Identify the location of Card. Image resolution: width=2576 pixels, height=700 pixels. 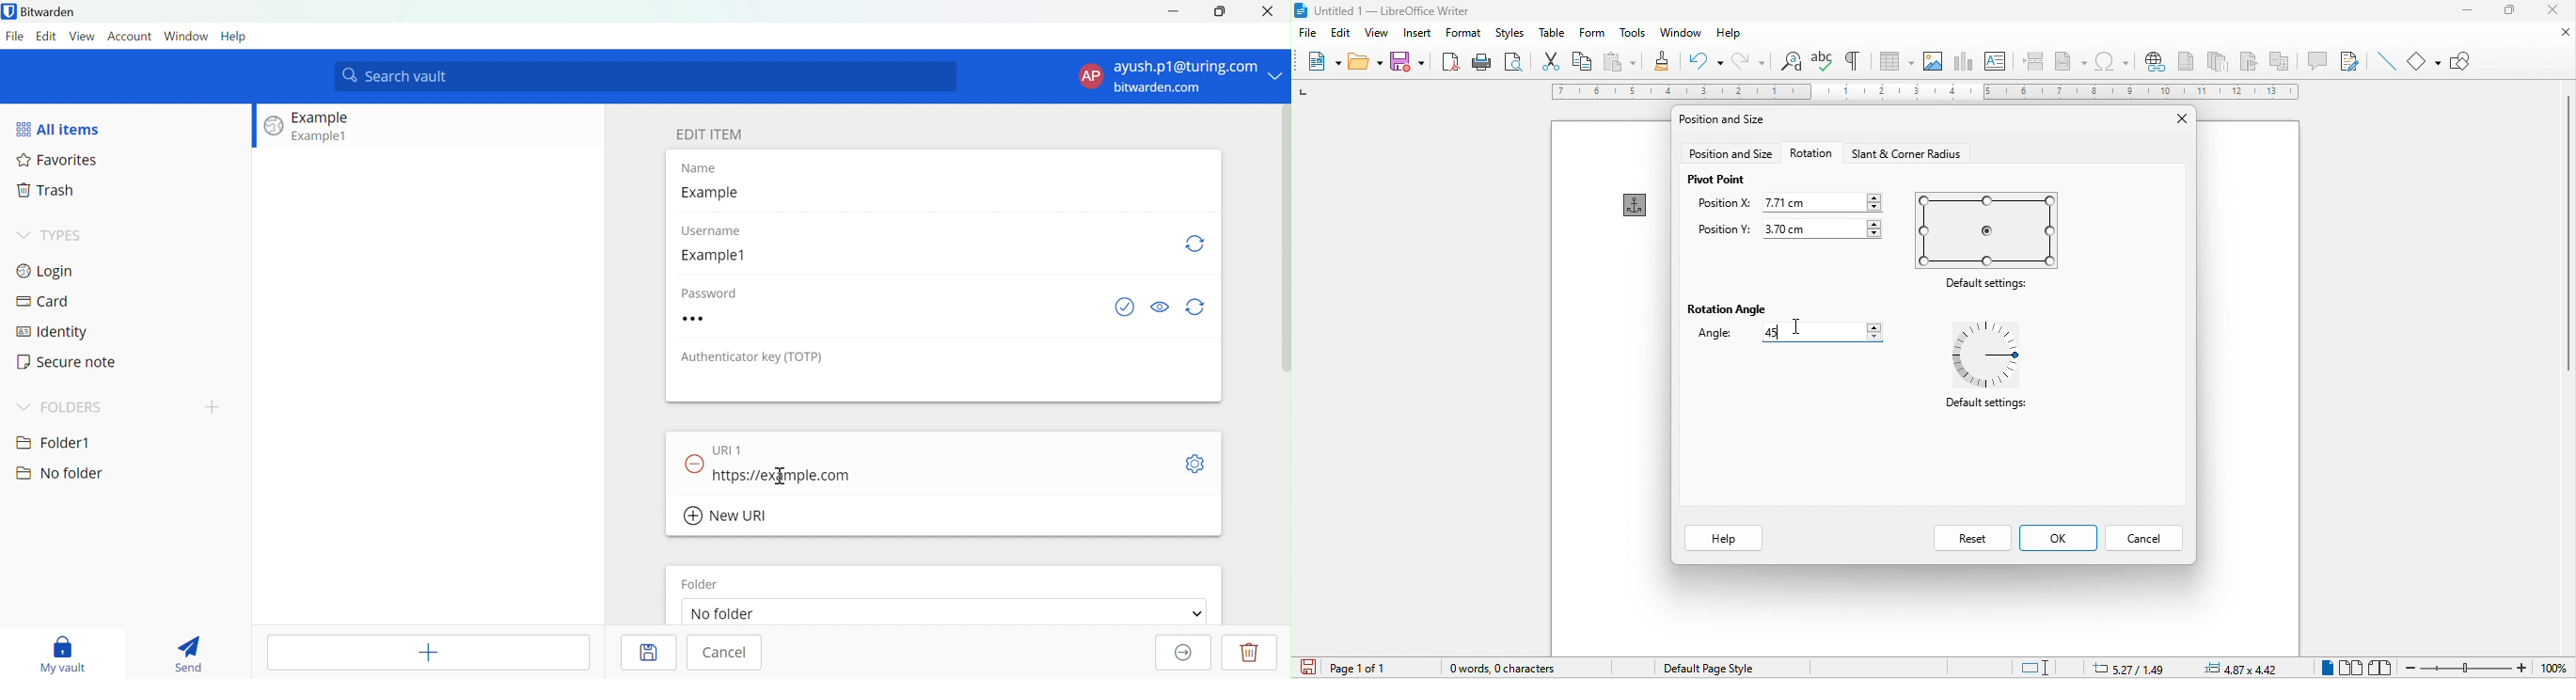
(42, 302).